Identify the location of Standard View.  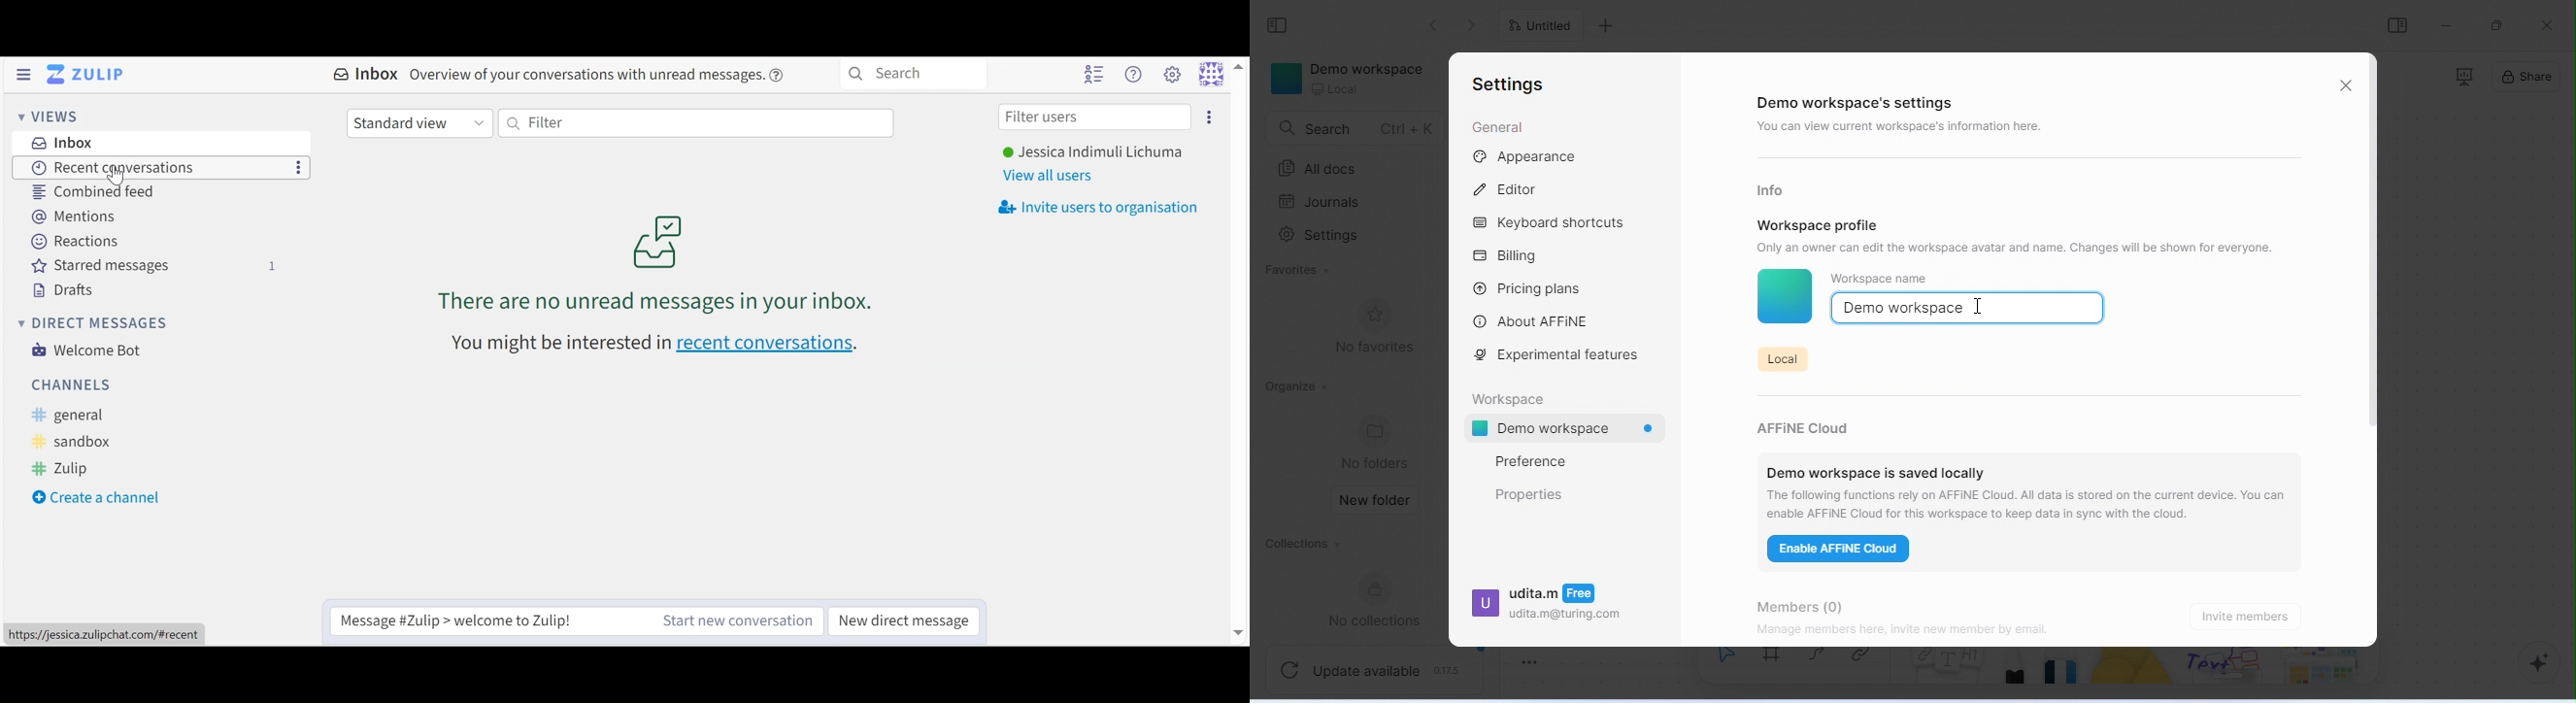
(420, 124).